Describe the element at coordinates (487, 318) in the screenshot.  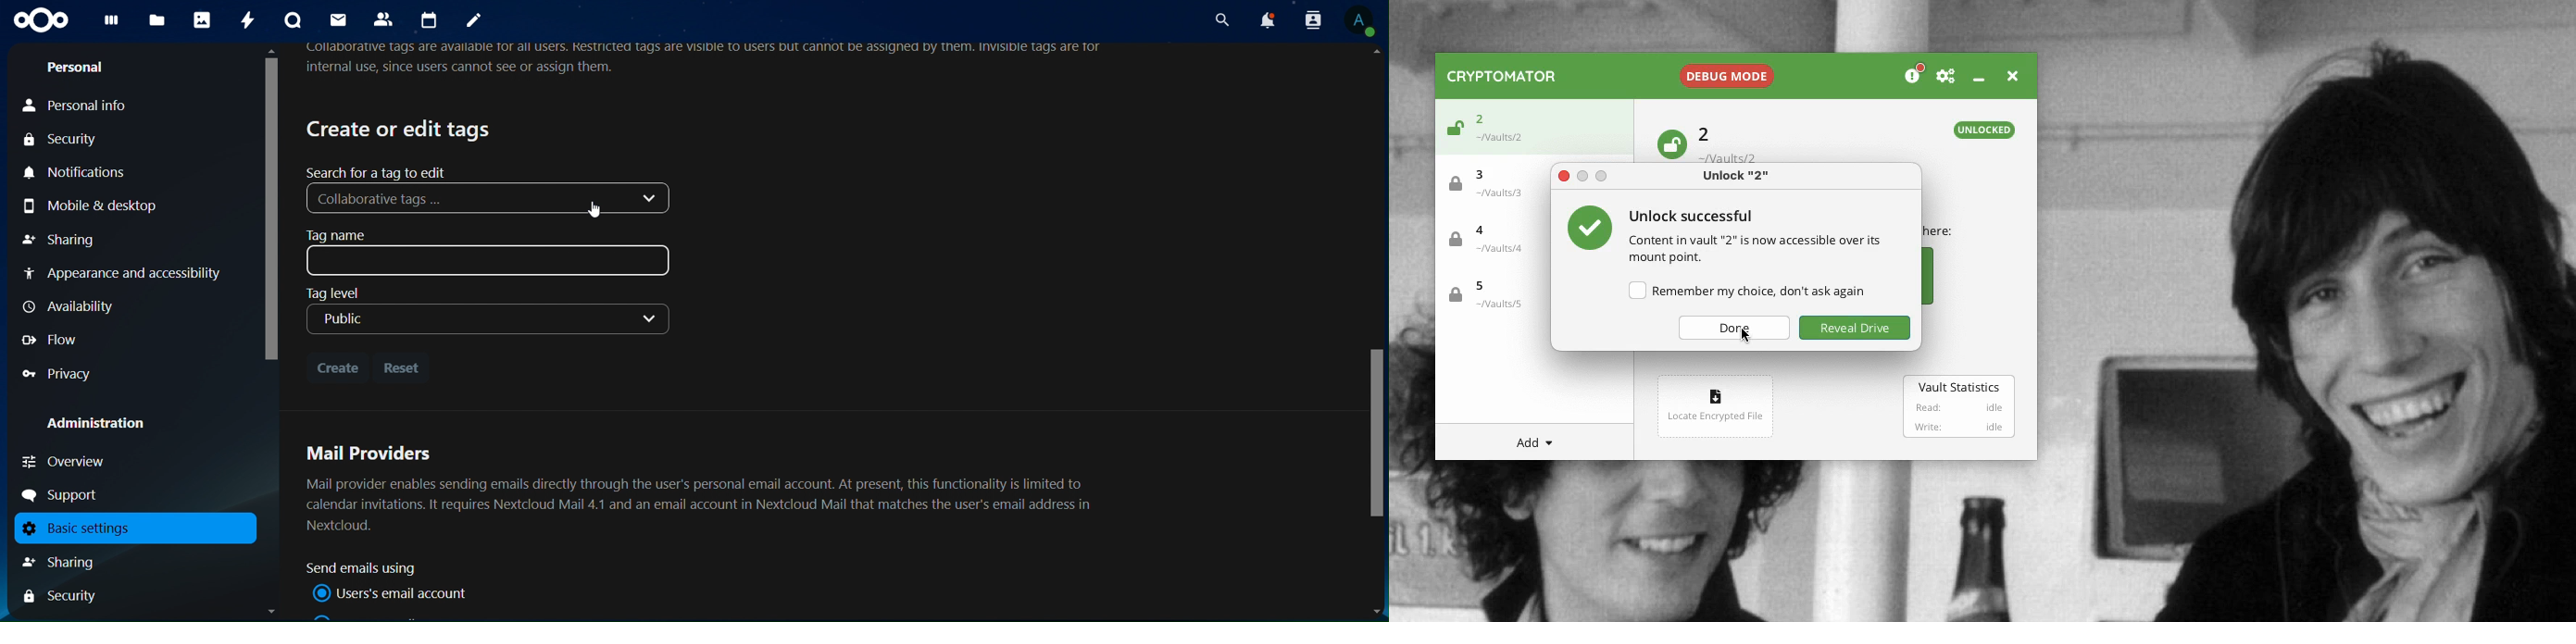
I see `Public` at that location.